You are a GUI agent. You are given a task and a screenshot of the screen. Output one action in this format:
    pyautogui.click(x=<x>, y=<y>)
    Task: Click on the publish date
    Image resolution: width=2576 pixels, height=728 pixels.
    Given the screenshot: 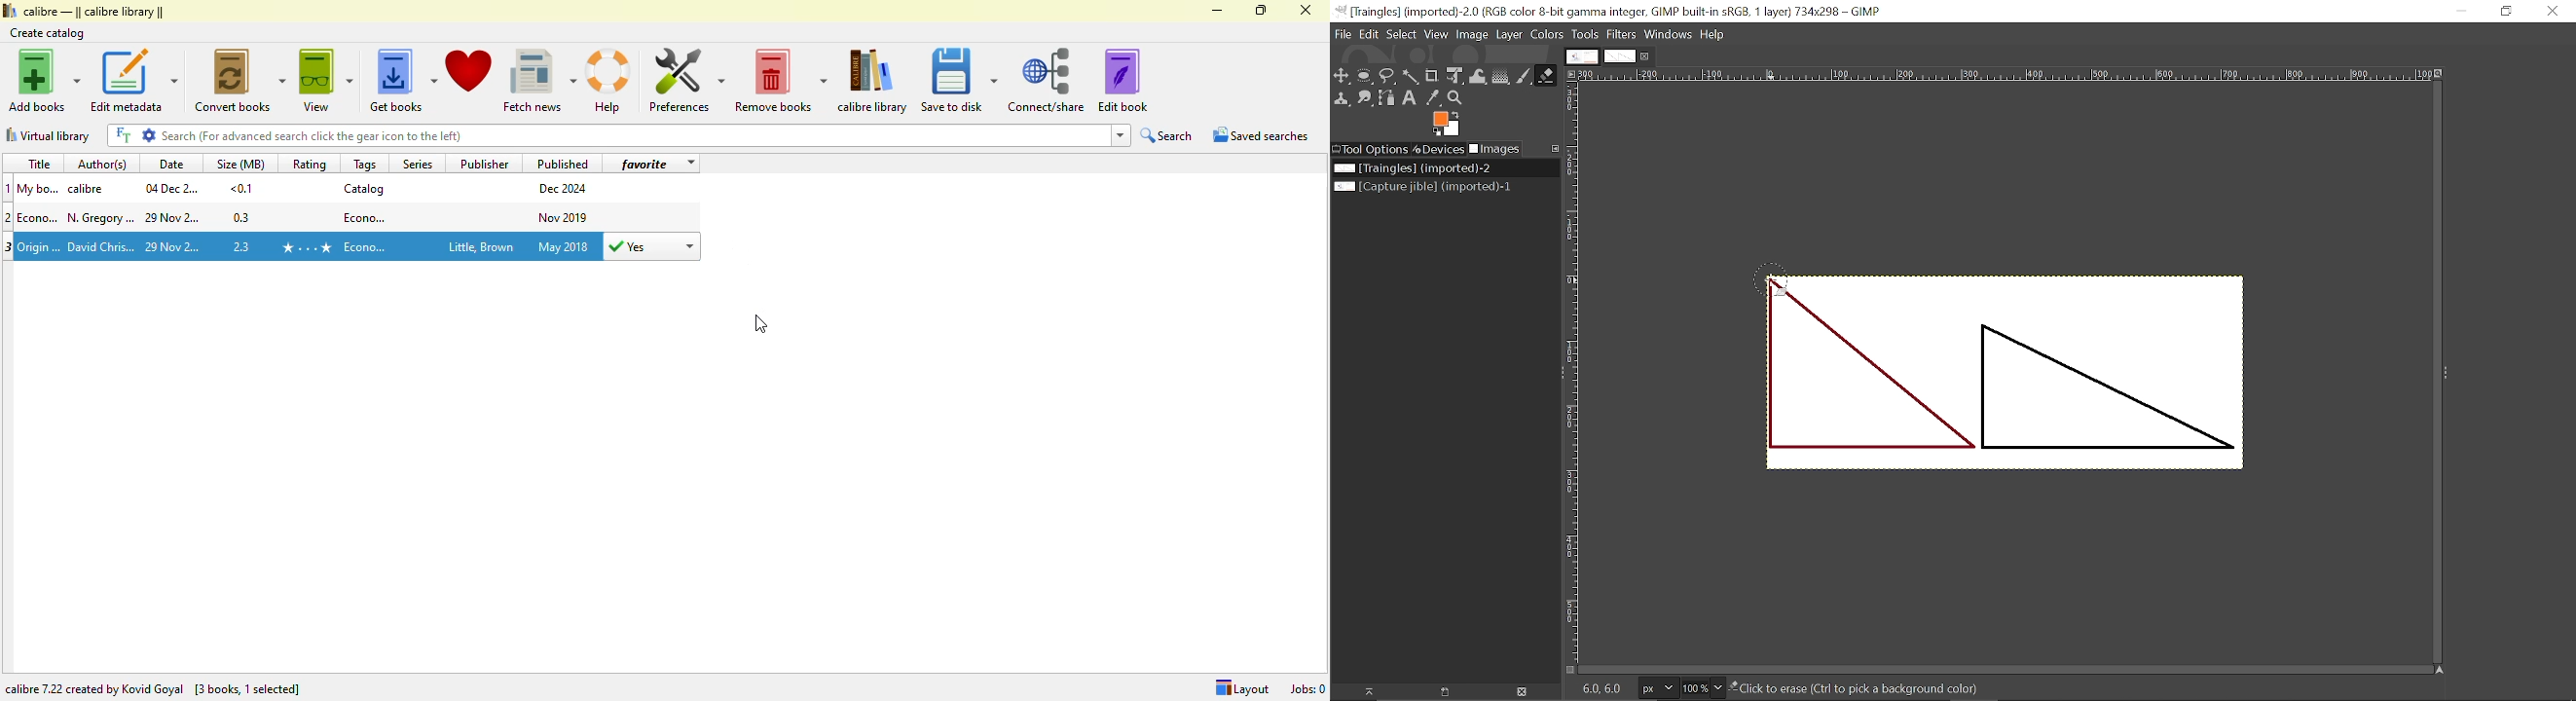 What is the action you would take?
    pyautogui.click(x=565, y=246)
    